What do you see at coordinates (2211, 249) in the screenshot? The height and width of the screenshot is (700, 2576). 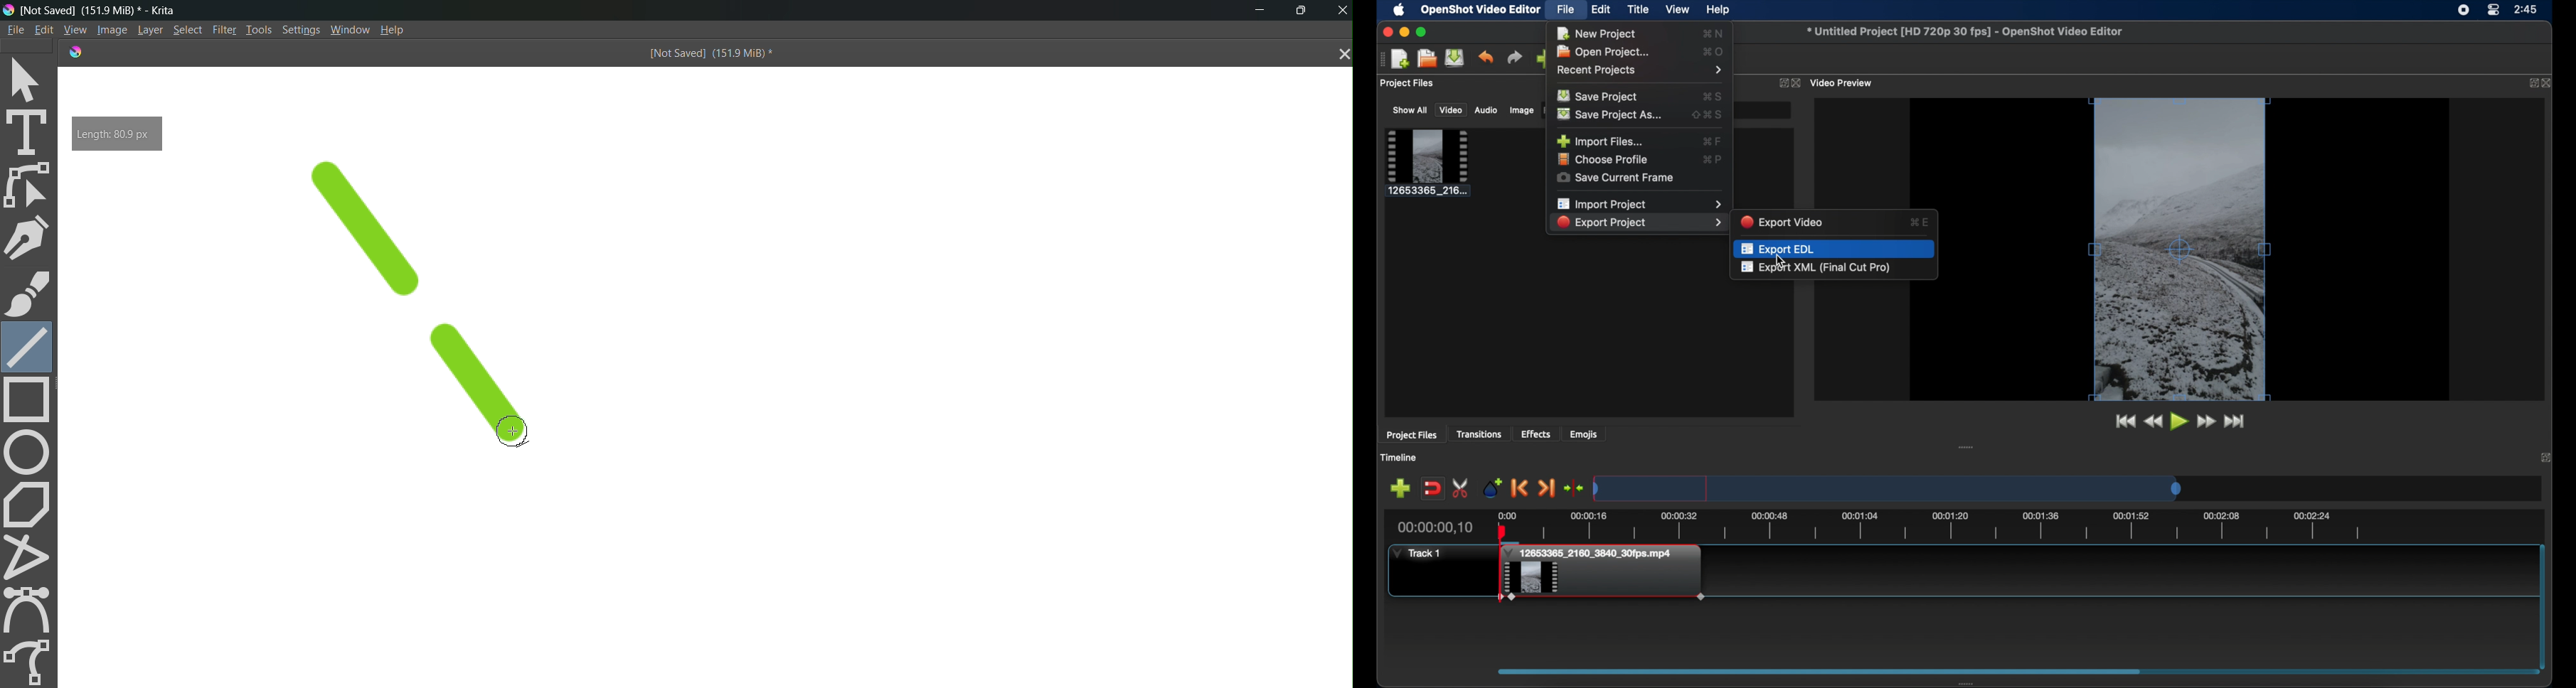 I see `preview` at bounding box center [2211, 249].